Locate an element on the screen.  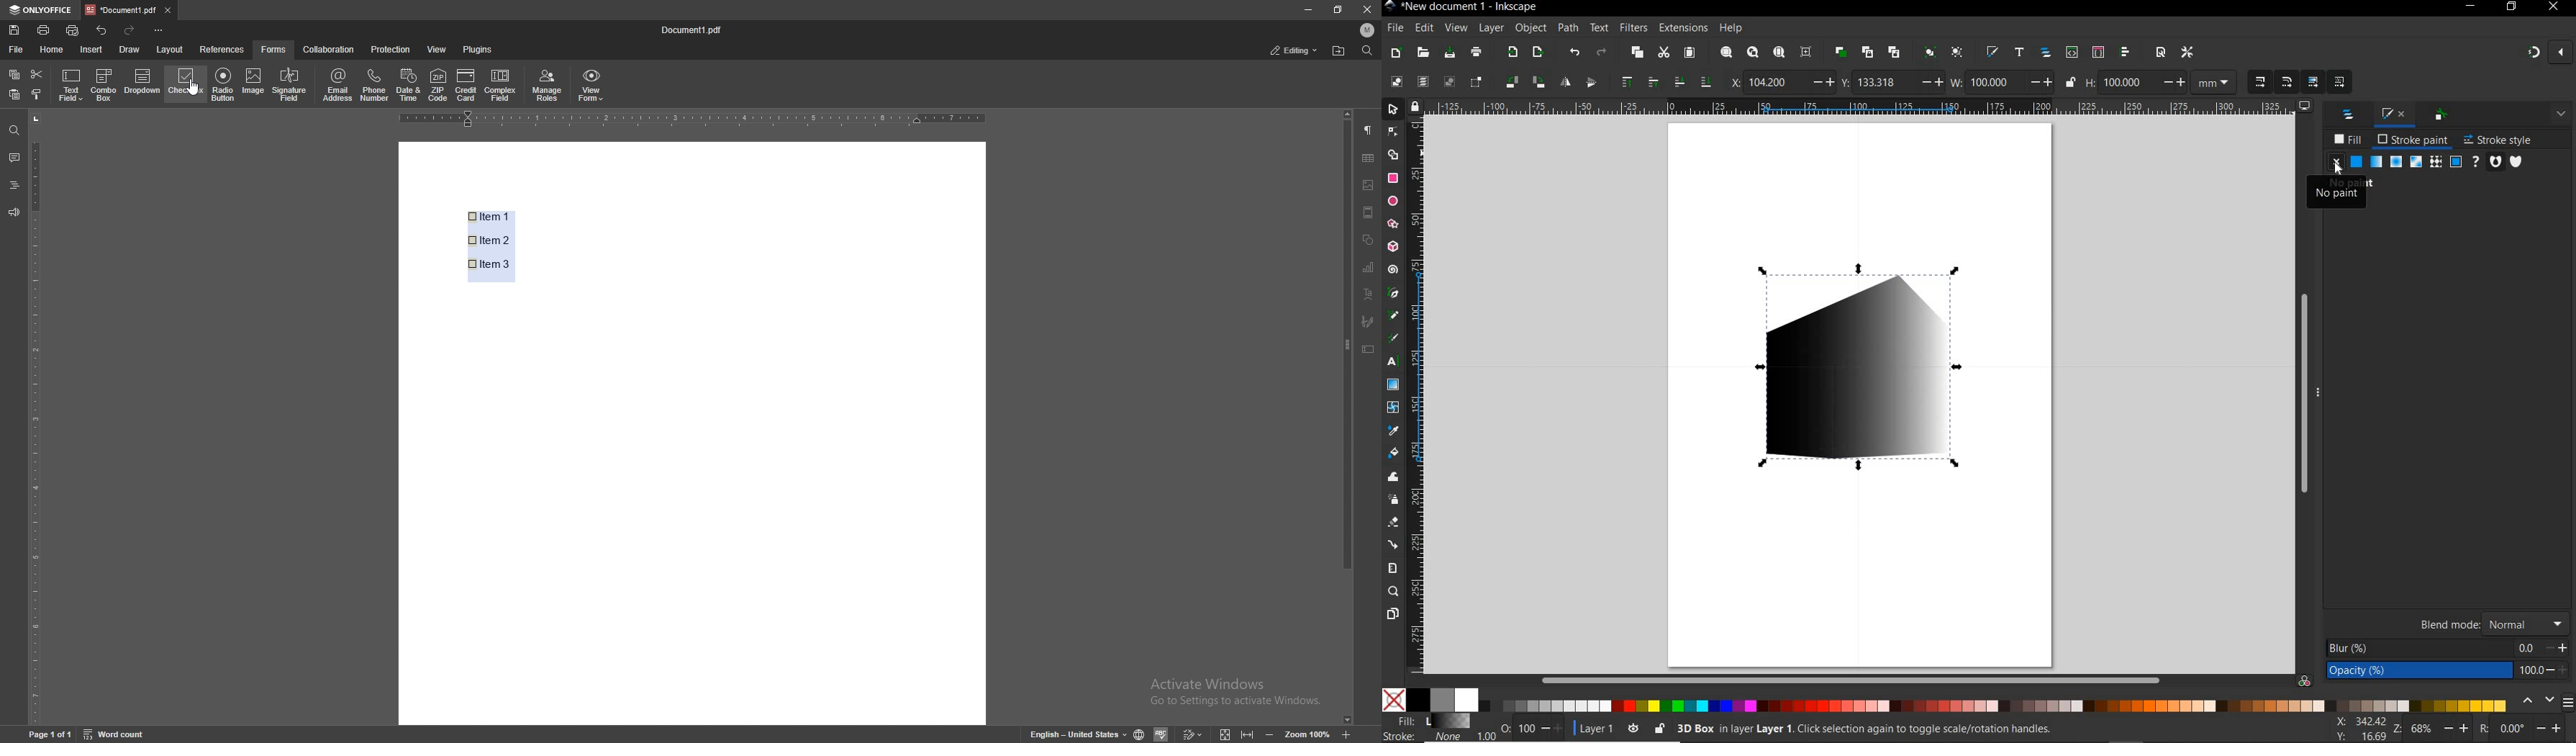
normal is located at coordinates (2527, 624).